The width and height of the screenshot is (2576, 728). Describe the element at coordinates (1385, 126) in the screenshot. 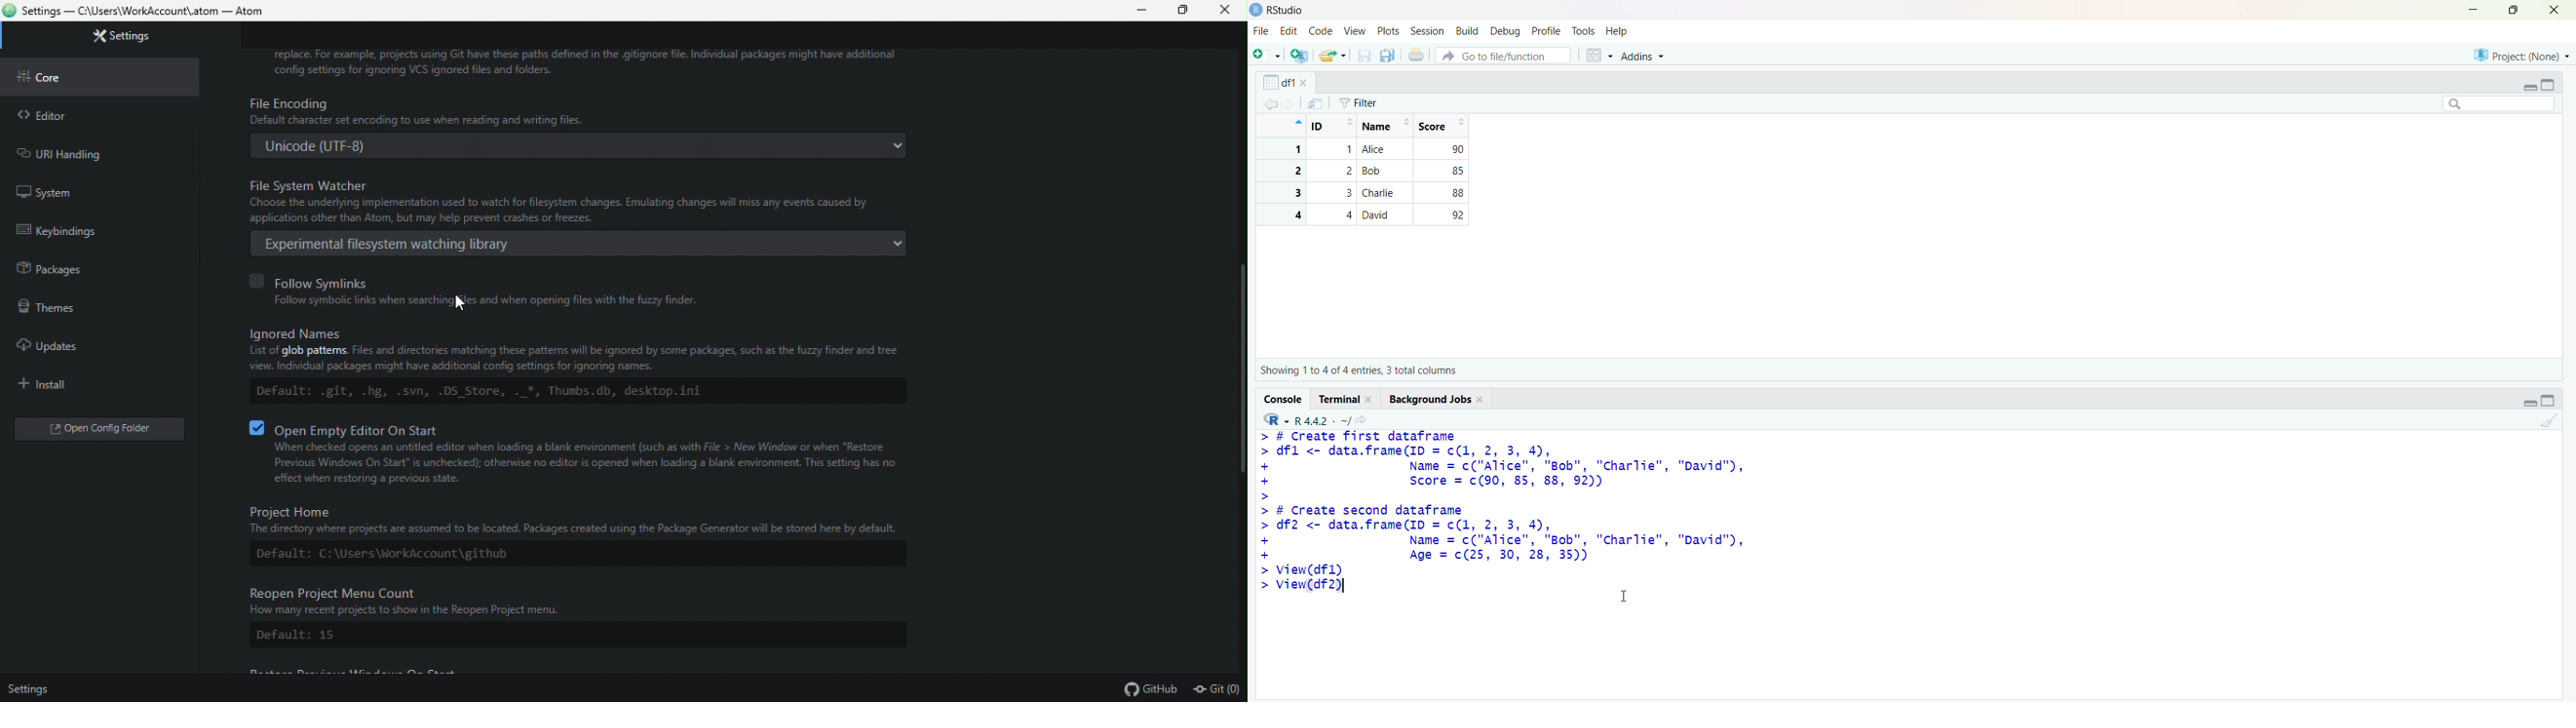

I see `Name` at that location.